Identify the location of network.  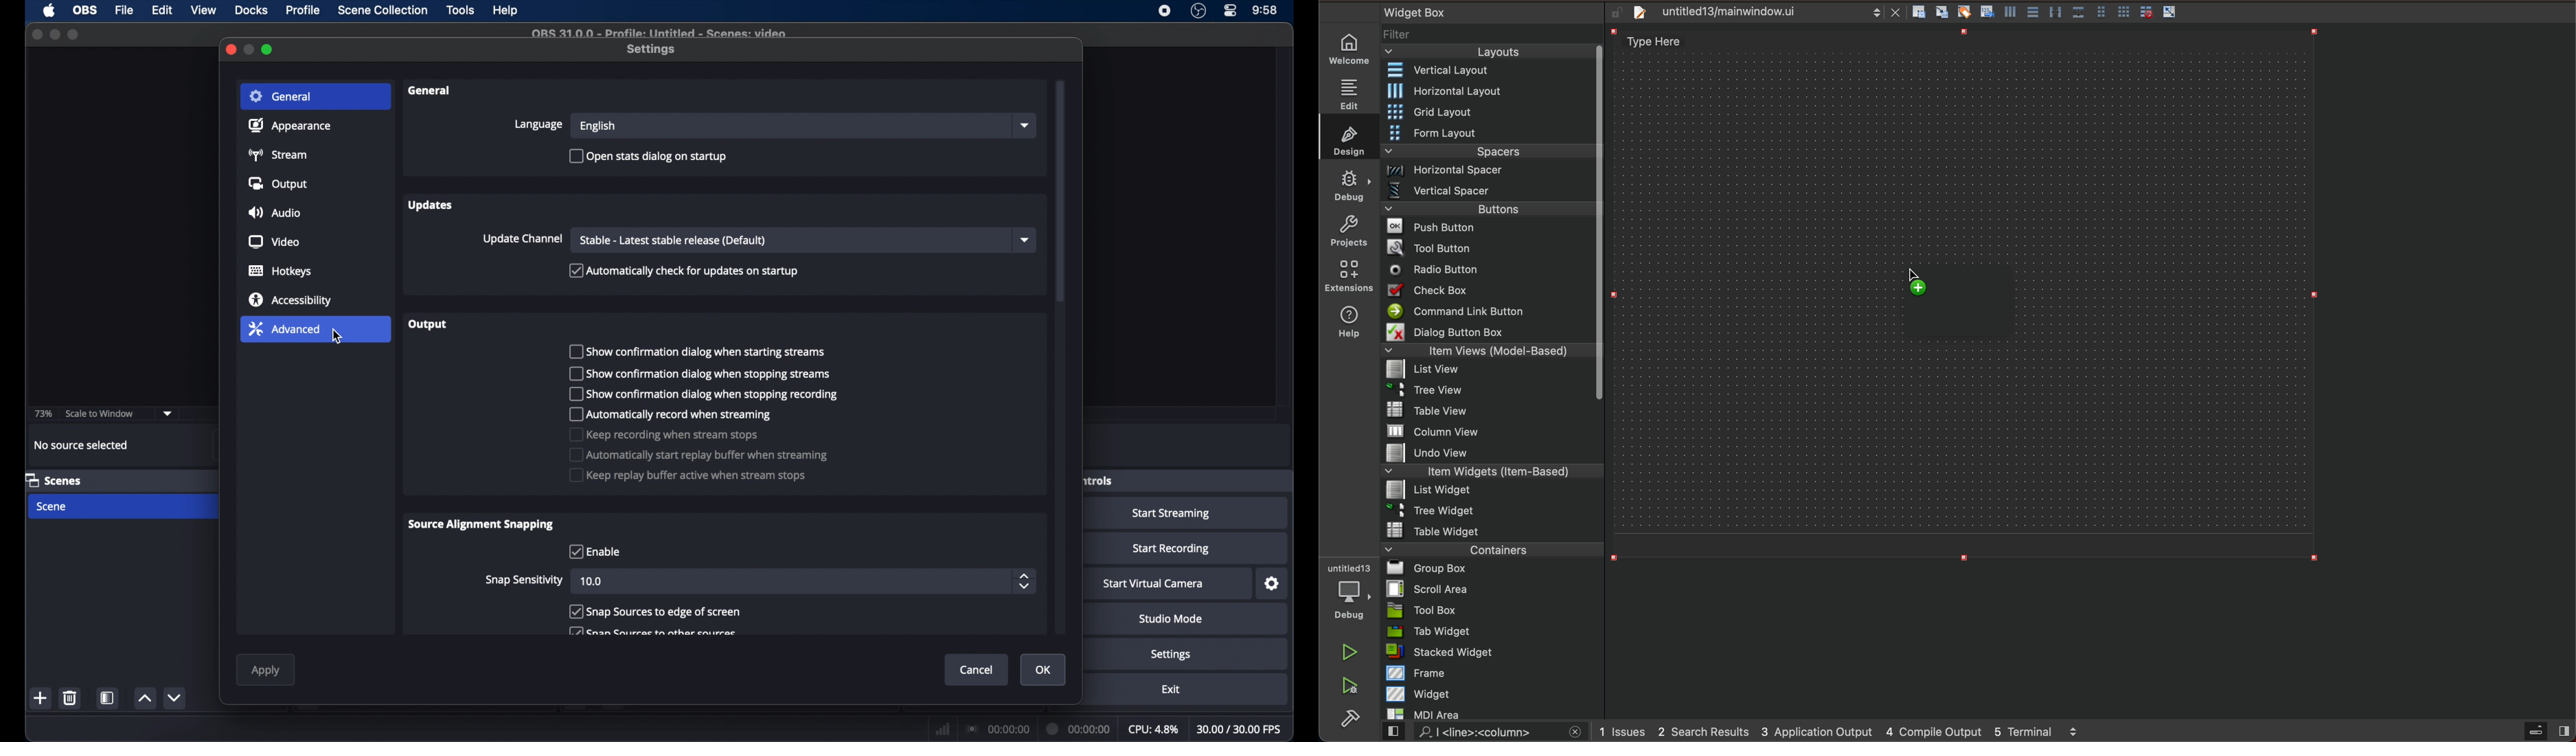
(942, 728).